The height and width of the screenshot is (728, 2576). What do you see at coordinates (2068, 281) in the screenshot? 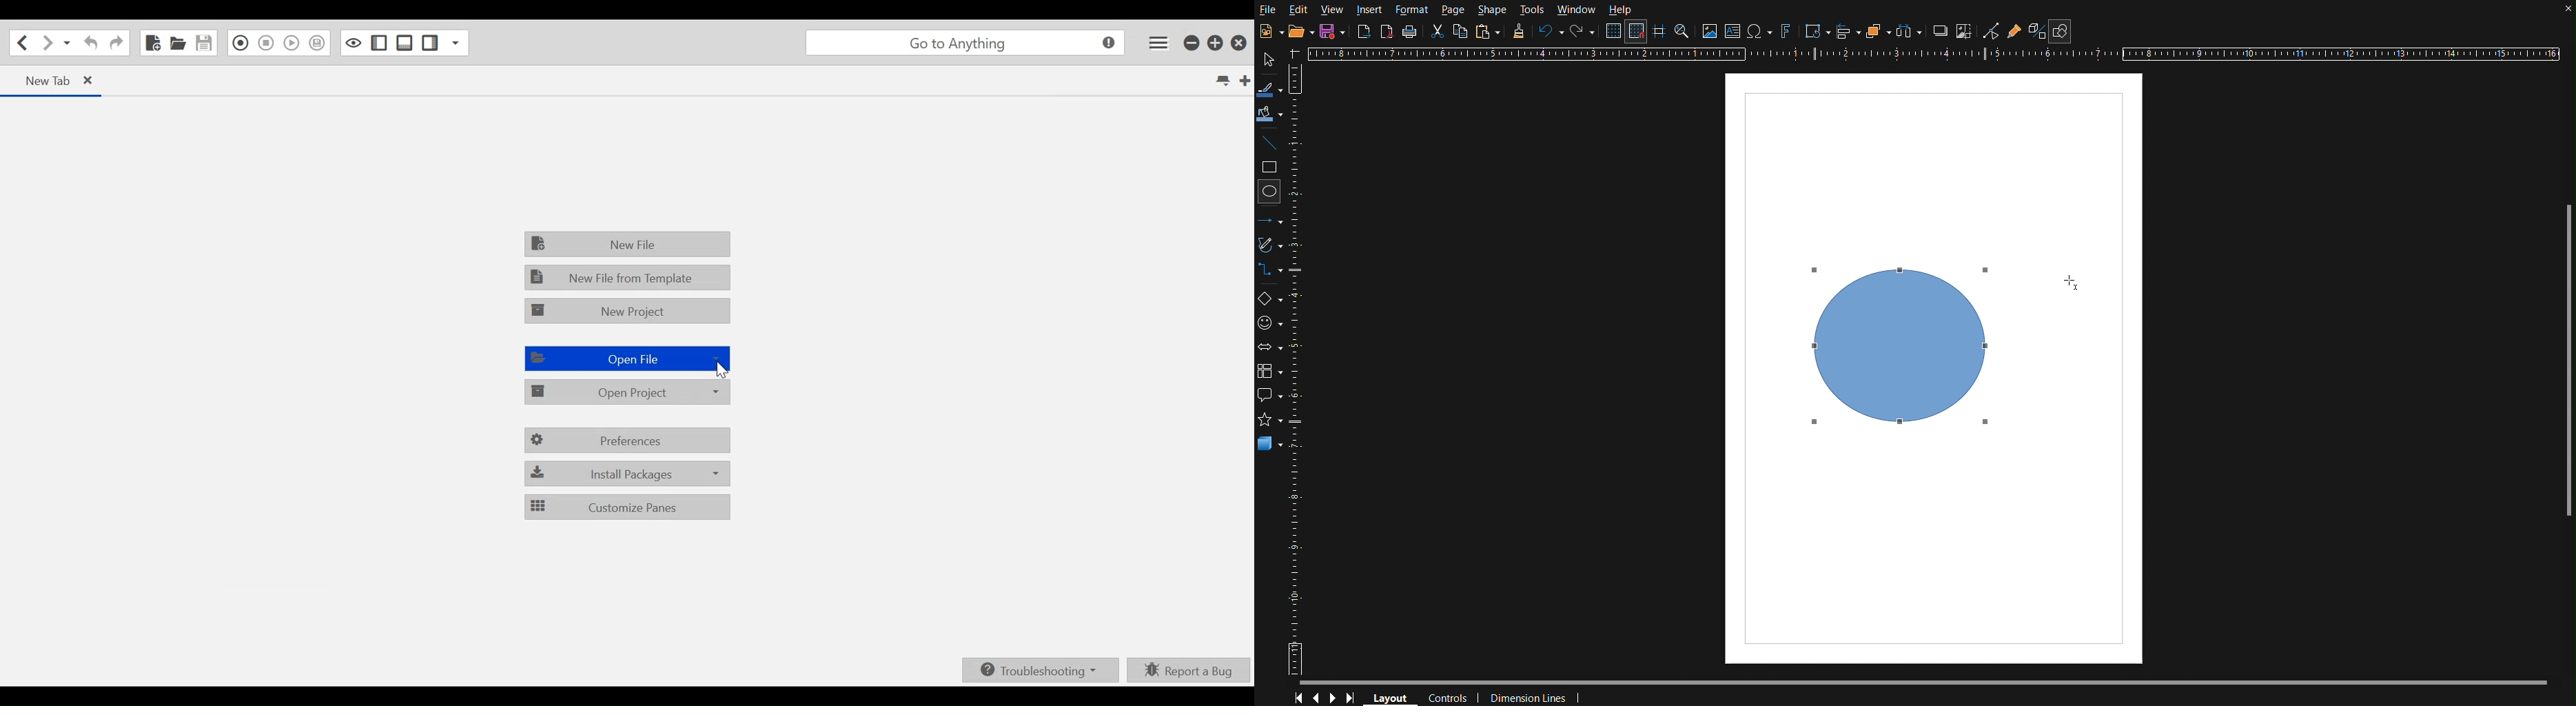
I see `Cursor` at bounding box center [2068, 281].